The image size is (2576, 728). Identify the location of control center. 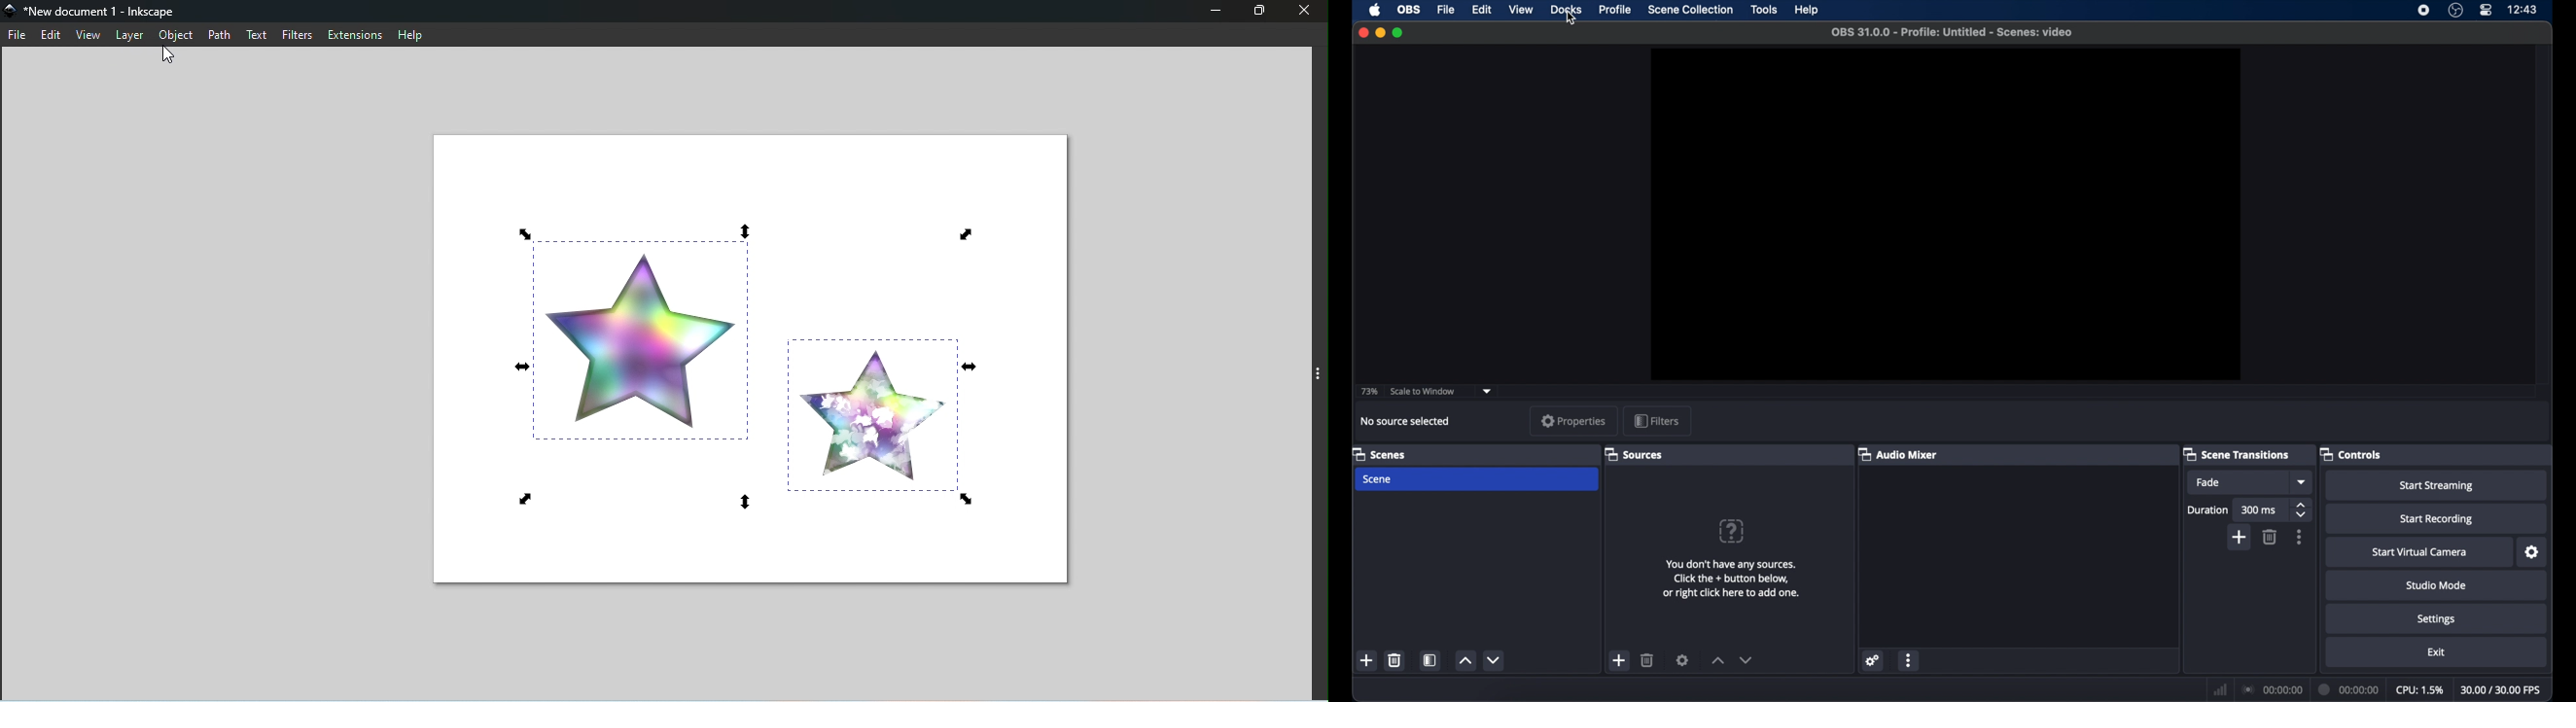
(2486, 10).